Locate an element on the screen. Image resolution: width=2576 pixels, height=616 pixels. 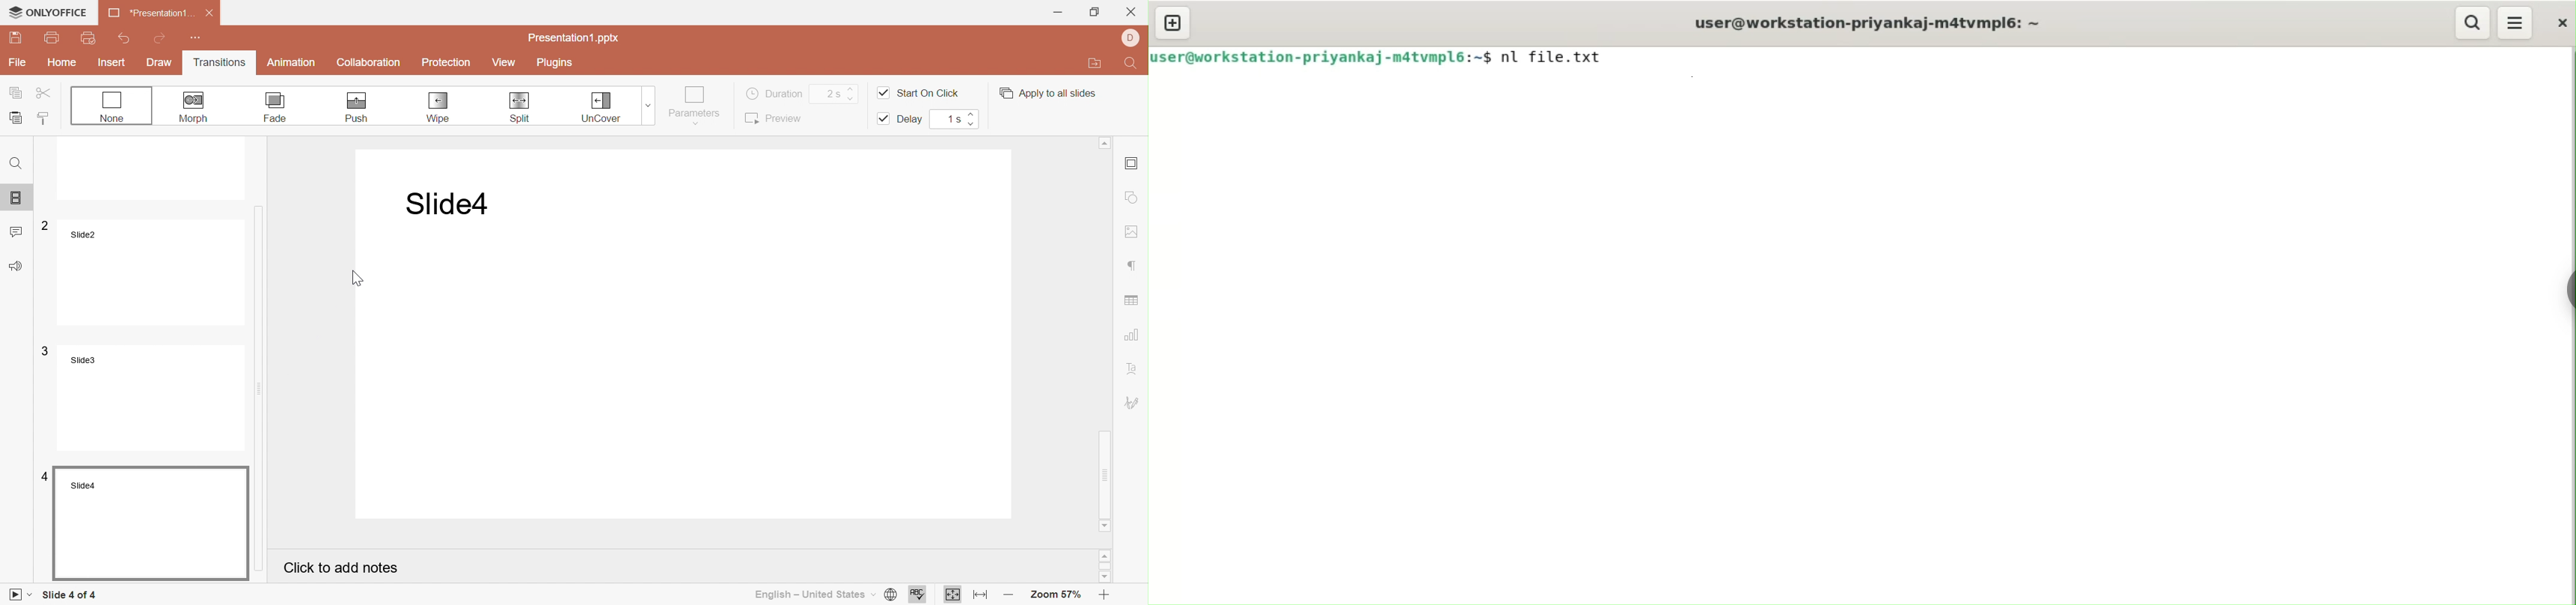
Transitions drop down is located at coordinates (651, 104).